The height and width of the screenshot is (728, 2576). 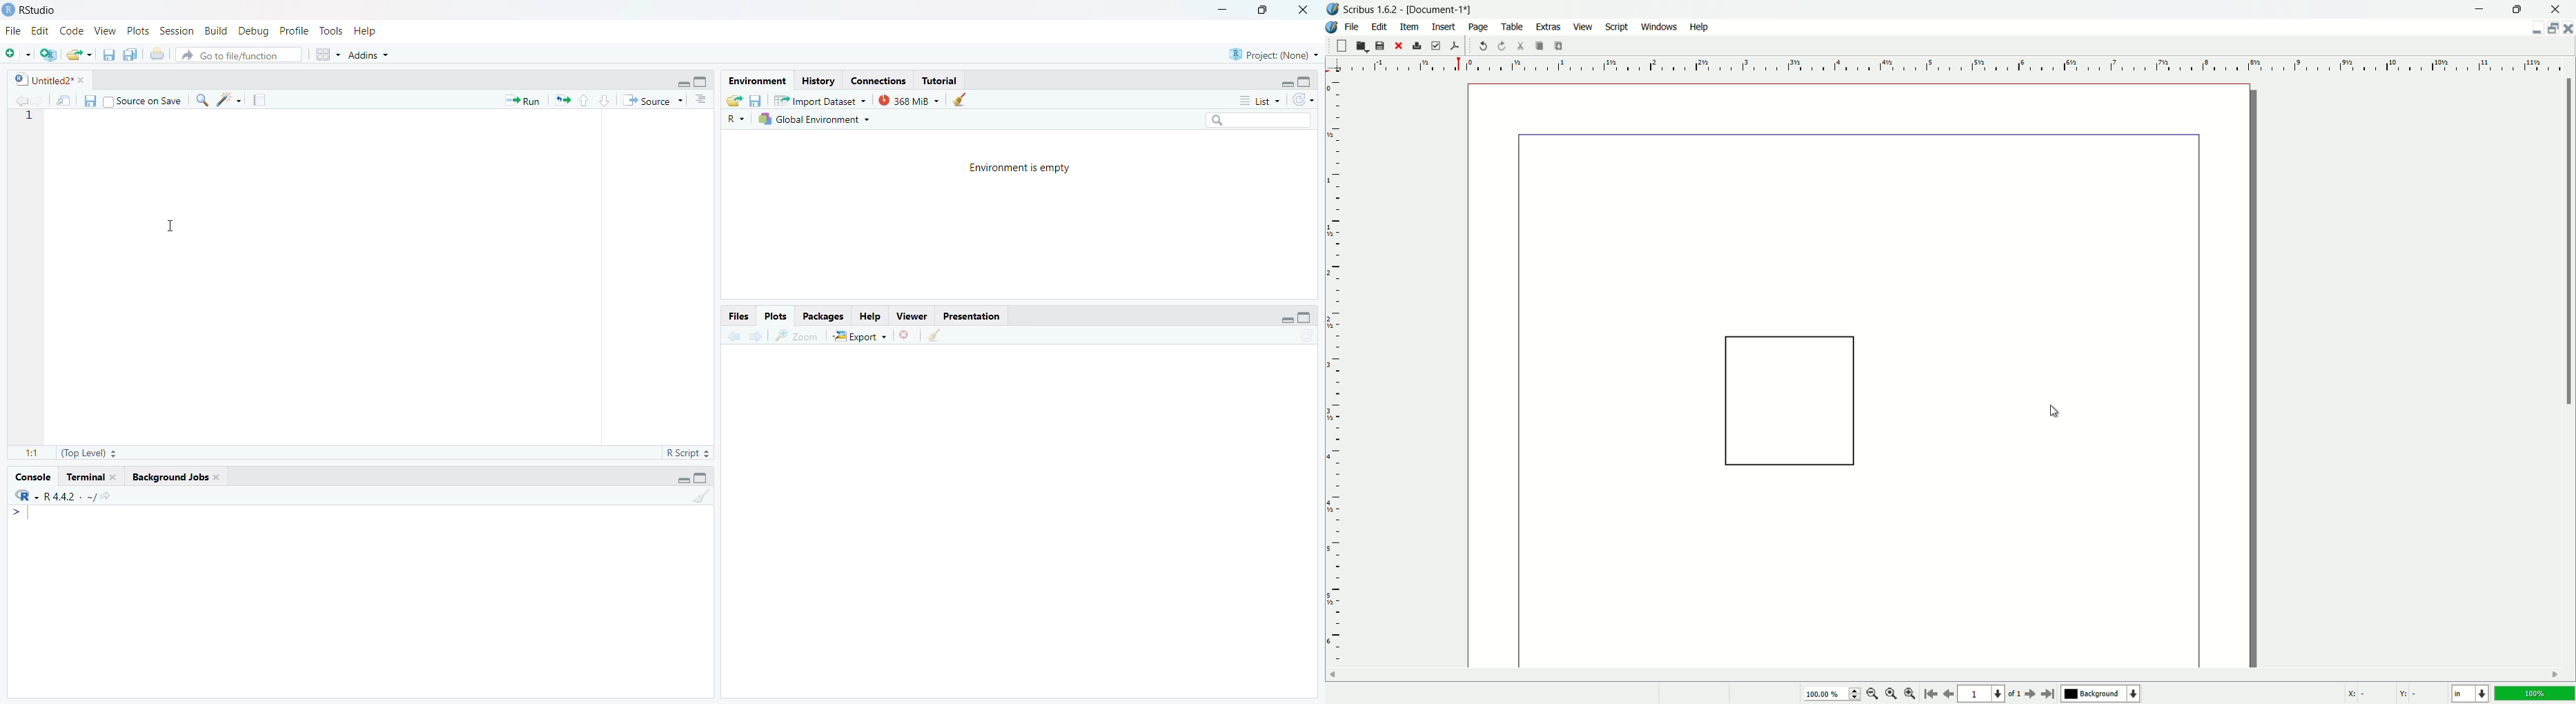 What do you see at coordinates (159, 57) in the screenshot?
I see `print` at bounding box center [159, 57].